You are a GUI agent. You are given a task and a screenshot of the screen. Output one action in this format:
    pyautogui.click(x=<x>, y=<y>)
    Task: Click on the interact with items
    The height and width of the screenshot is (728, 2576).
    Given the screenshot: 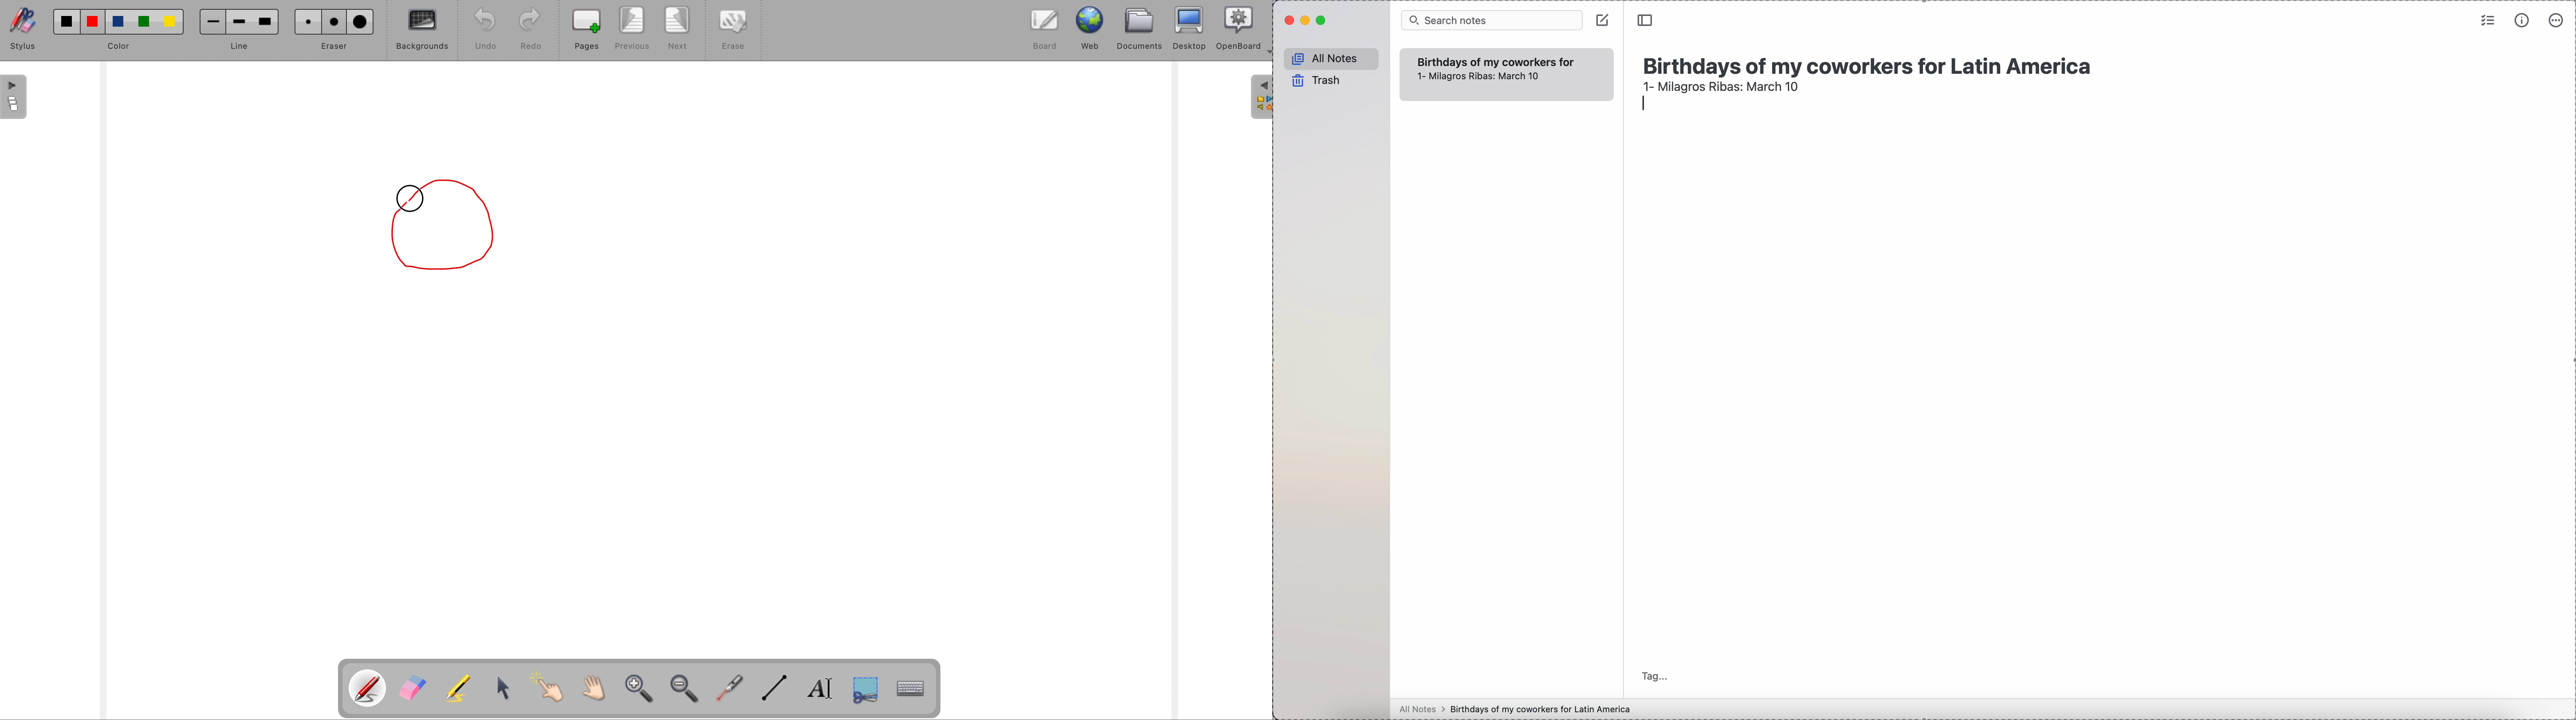 What is the action you would take?
    pyautogui.click(x=547, y=688)
    